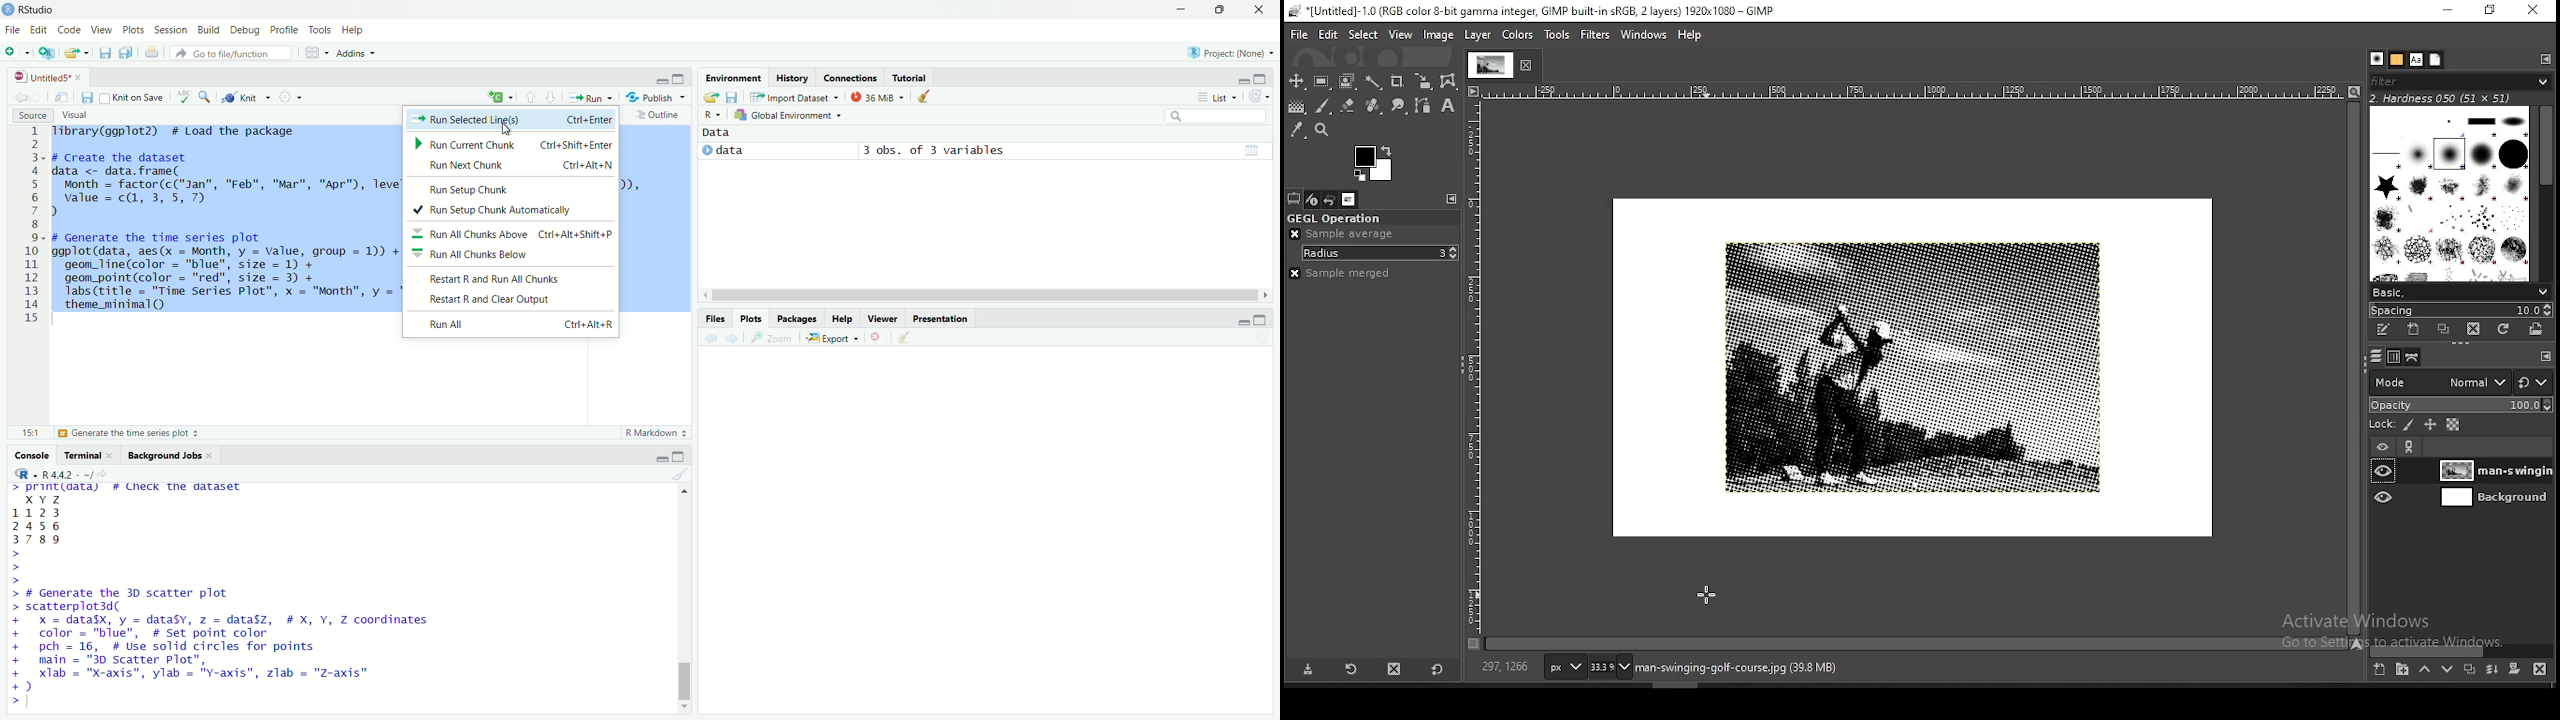 The height and width of the screenshot is (728, 2576). Describe the element at coordinates (69, 29) in the screenshot. I see `code` at that location.